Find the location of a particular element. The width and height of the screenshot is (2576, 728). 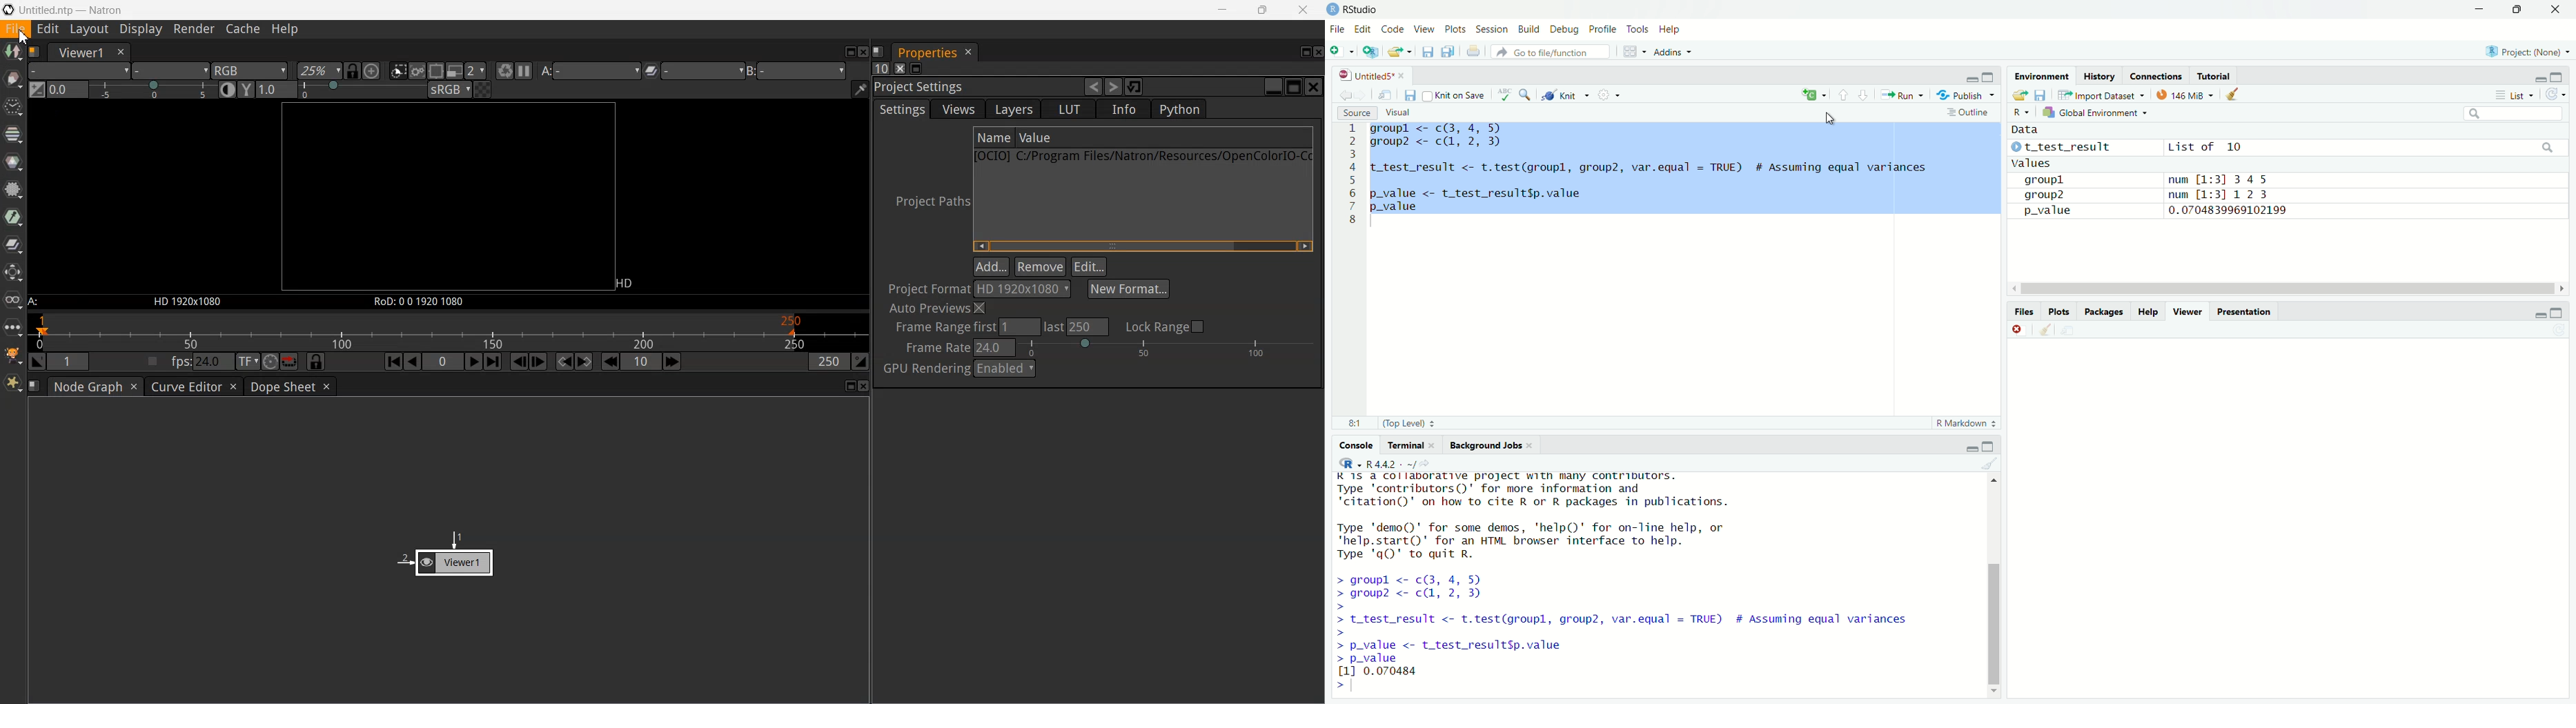

save all open document is located at coordinates (1446, 50).